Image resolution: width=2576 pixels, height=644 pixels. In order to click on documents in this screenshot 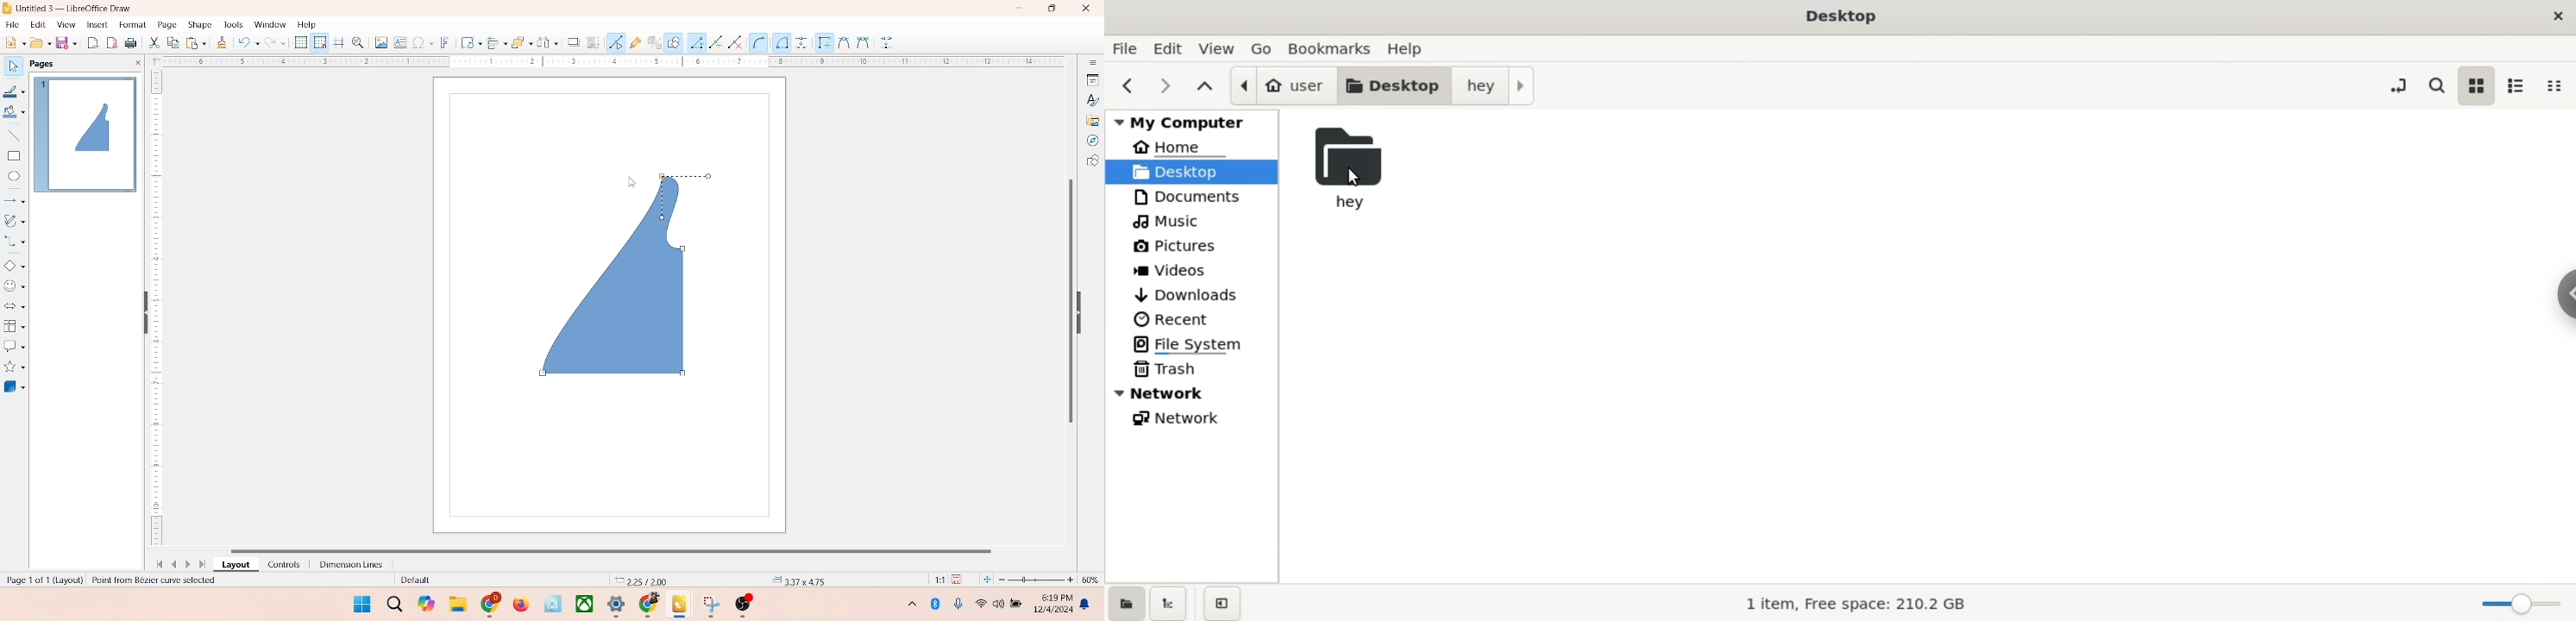, I will do `click(1192, 198)`.